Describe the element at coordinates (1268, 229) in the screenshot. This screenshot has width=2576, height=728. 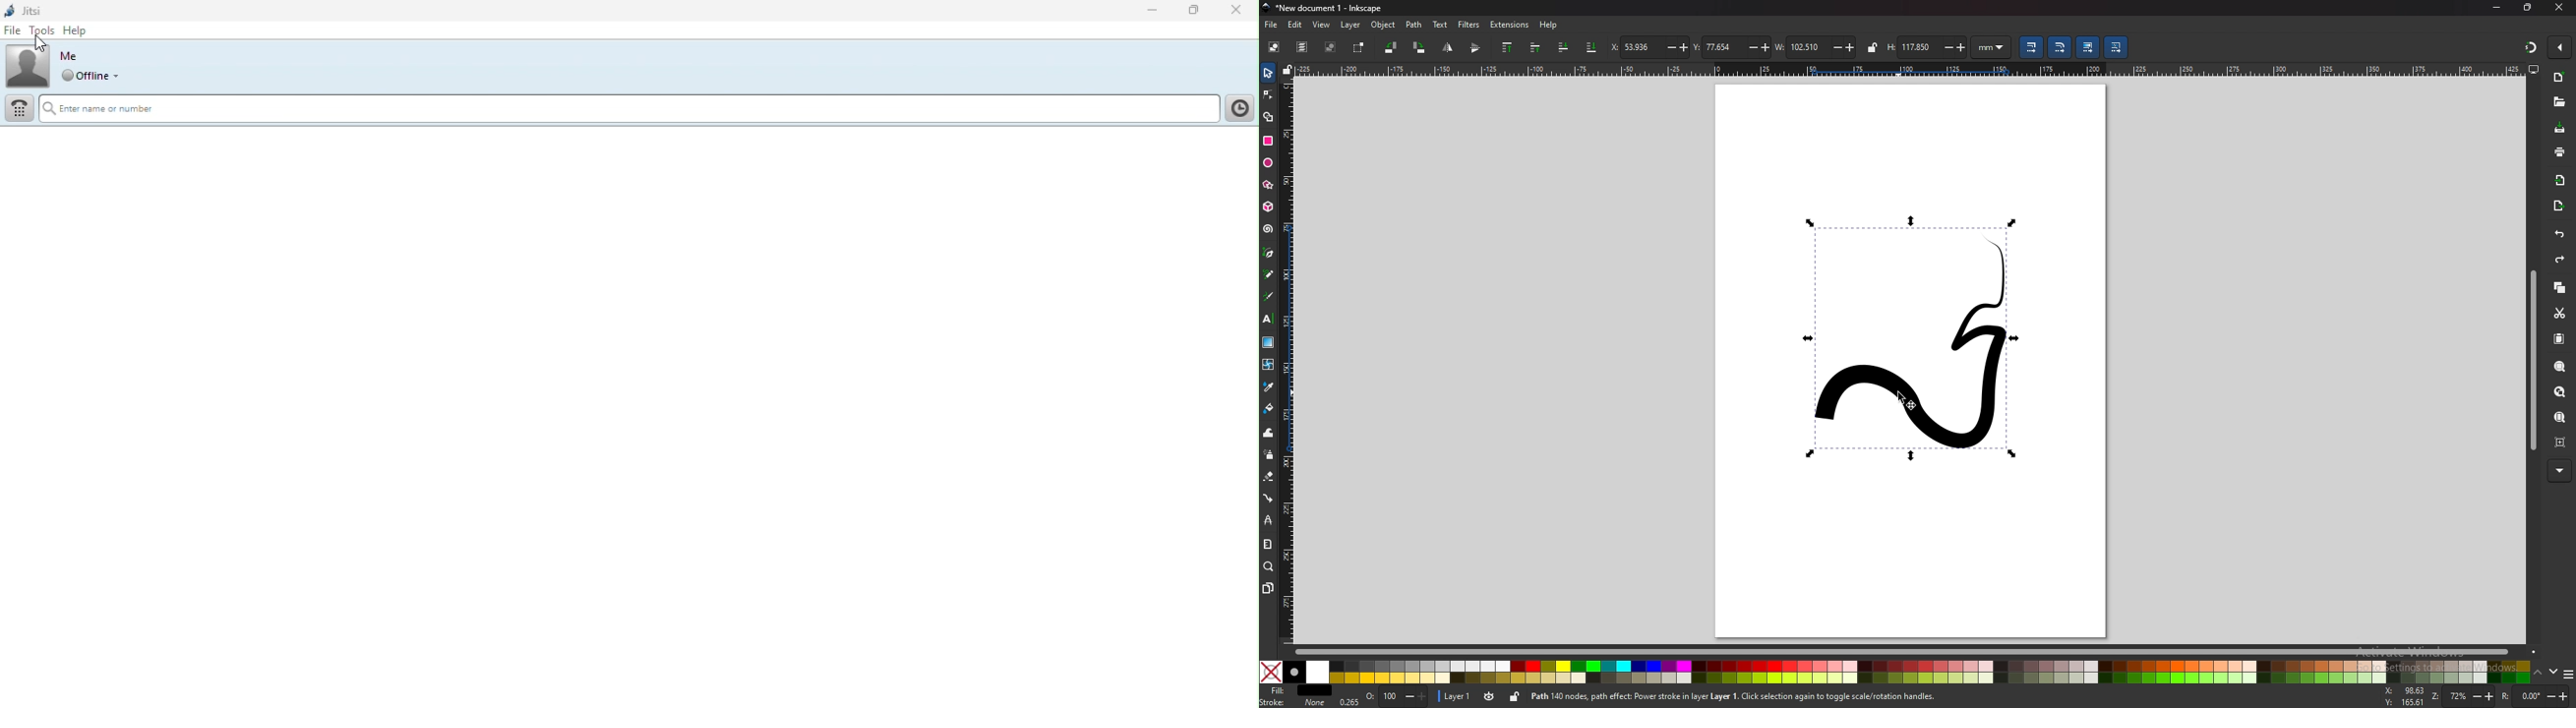
I see `spiral` at that location.